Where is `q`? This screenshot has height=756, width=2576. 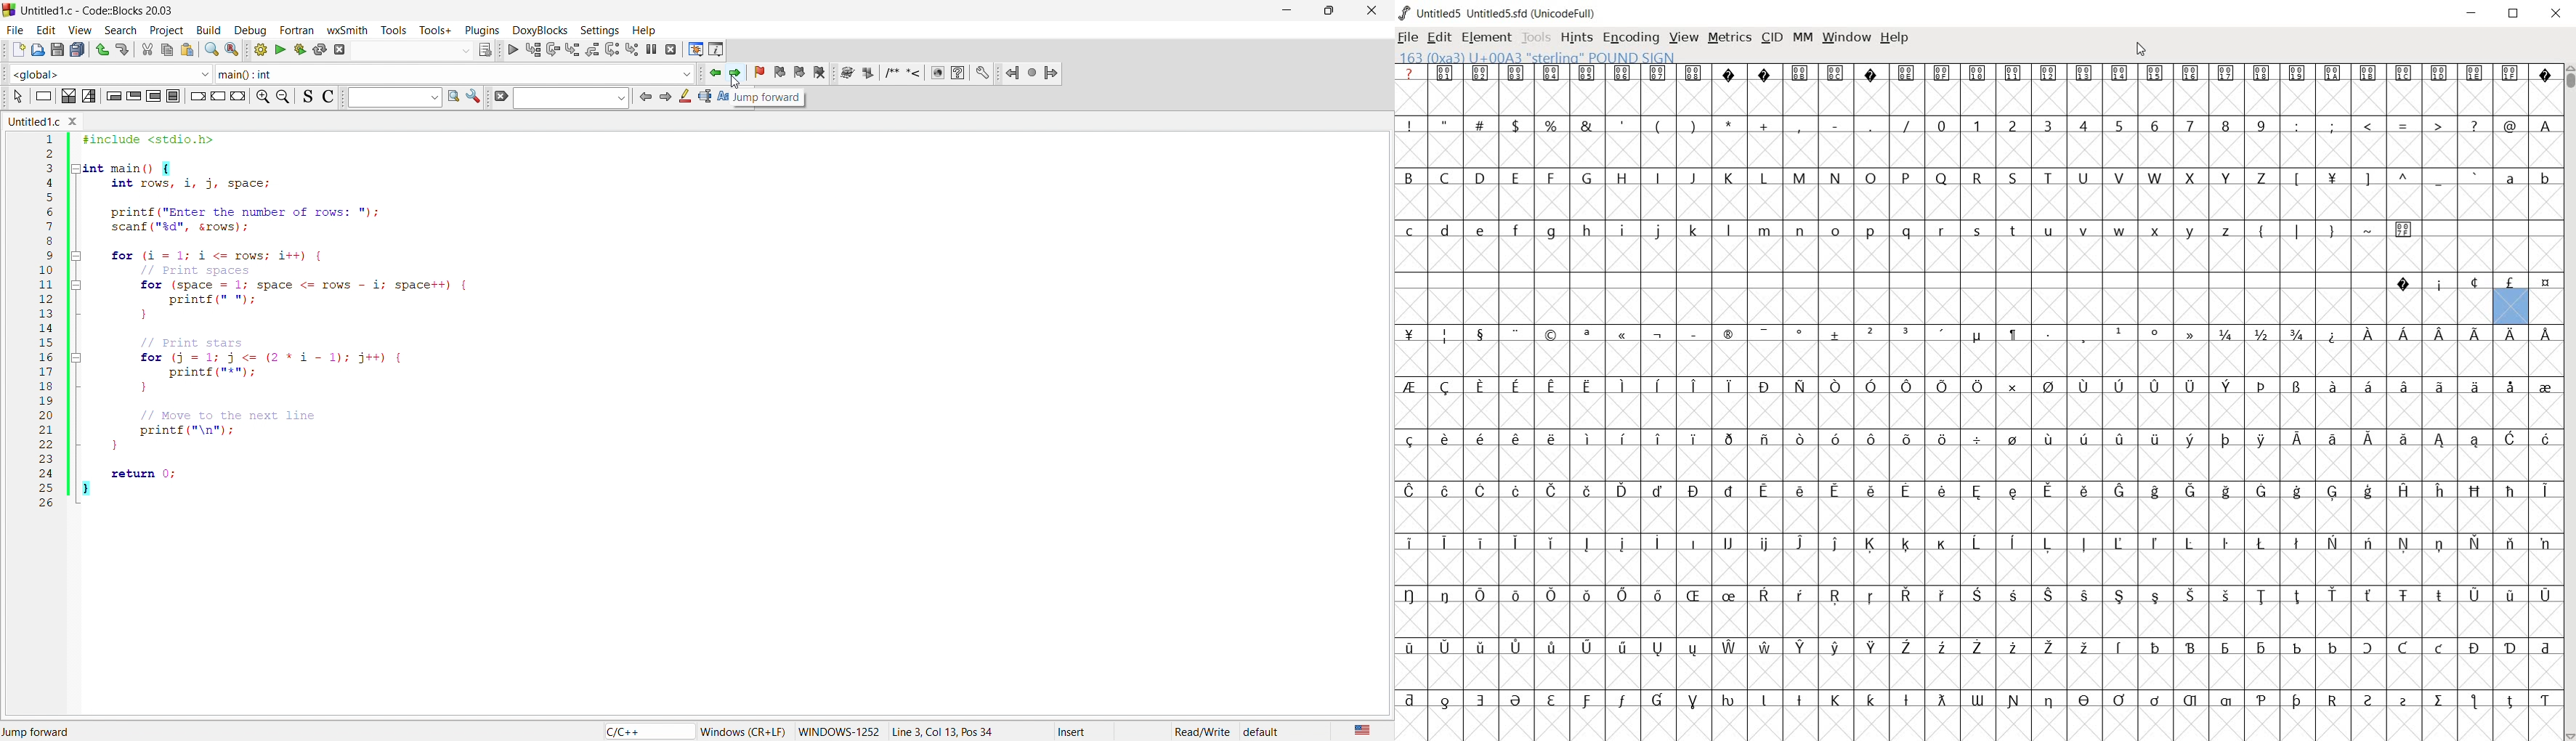
q is located at coordinates (1904, 231).